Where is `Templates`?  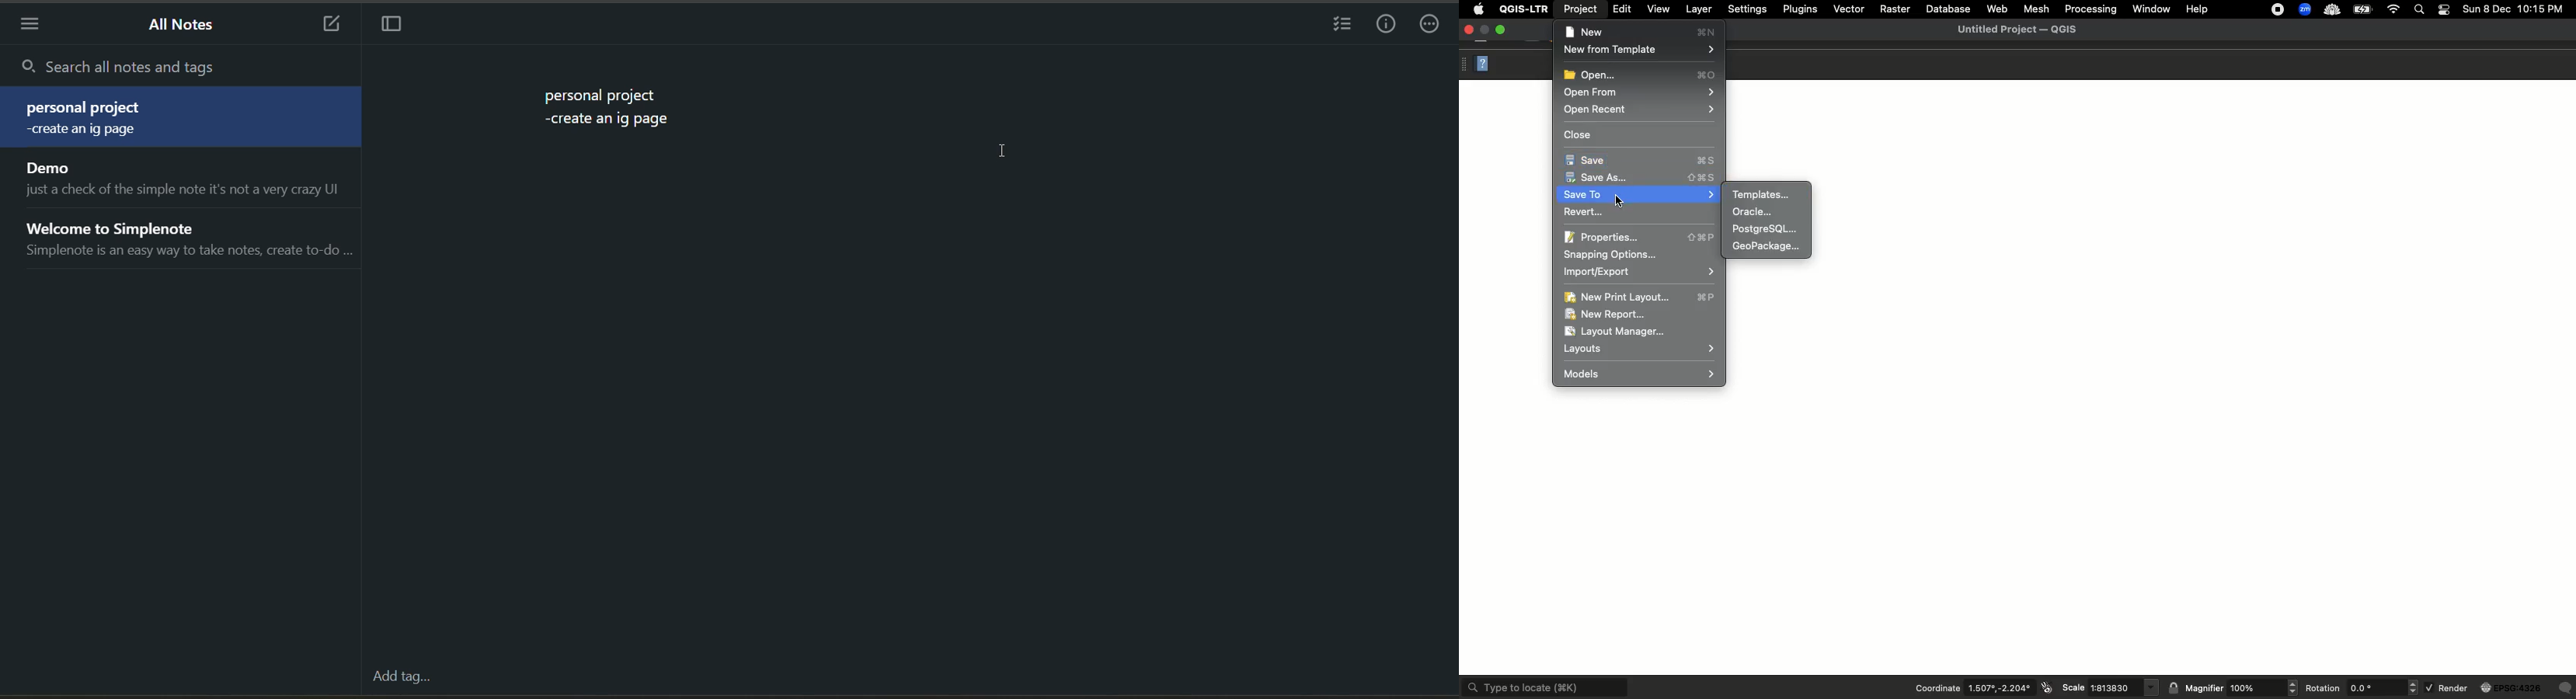 Templates is located at coordinates (1763, 193).